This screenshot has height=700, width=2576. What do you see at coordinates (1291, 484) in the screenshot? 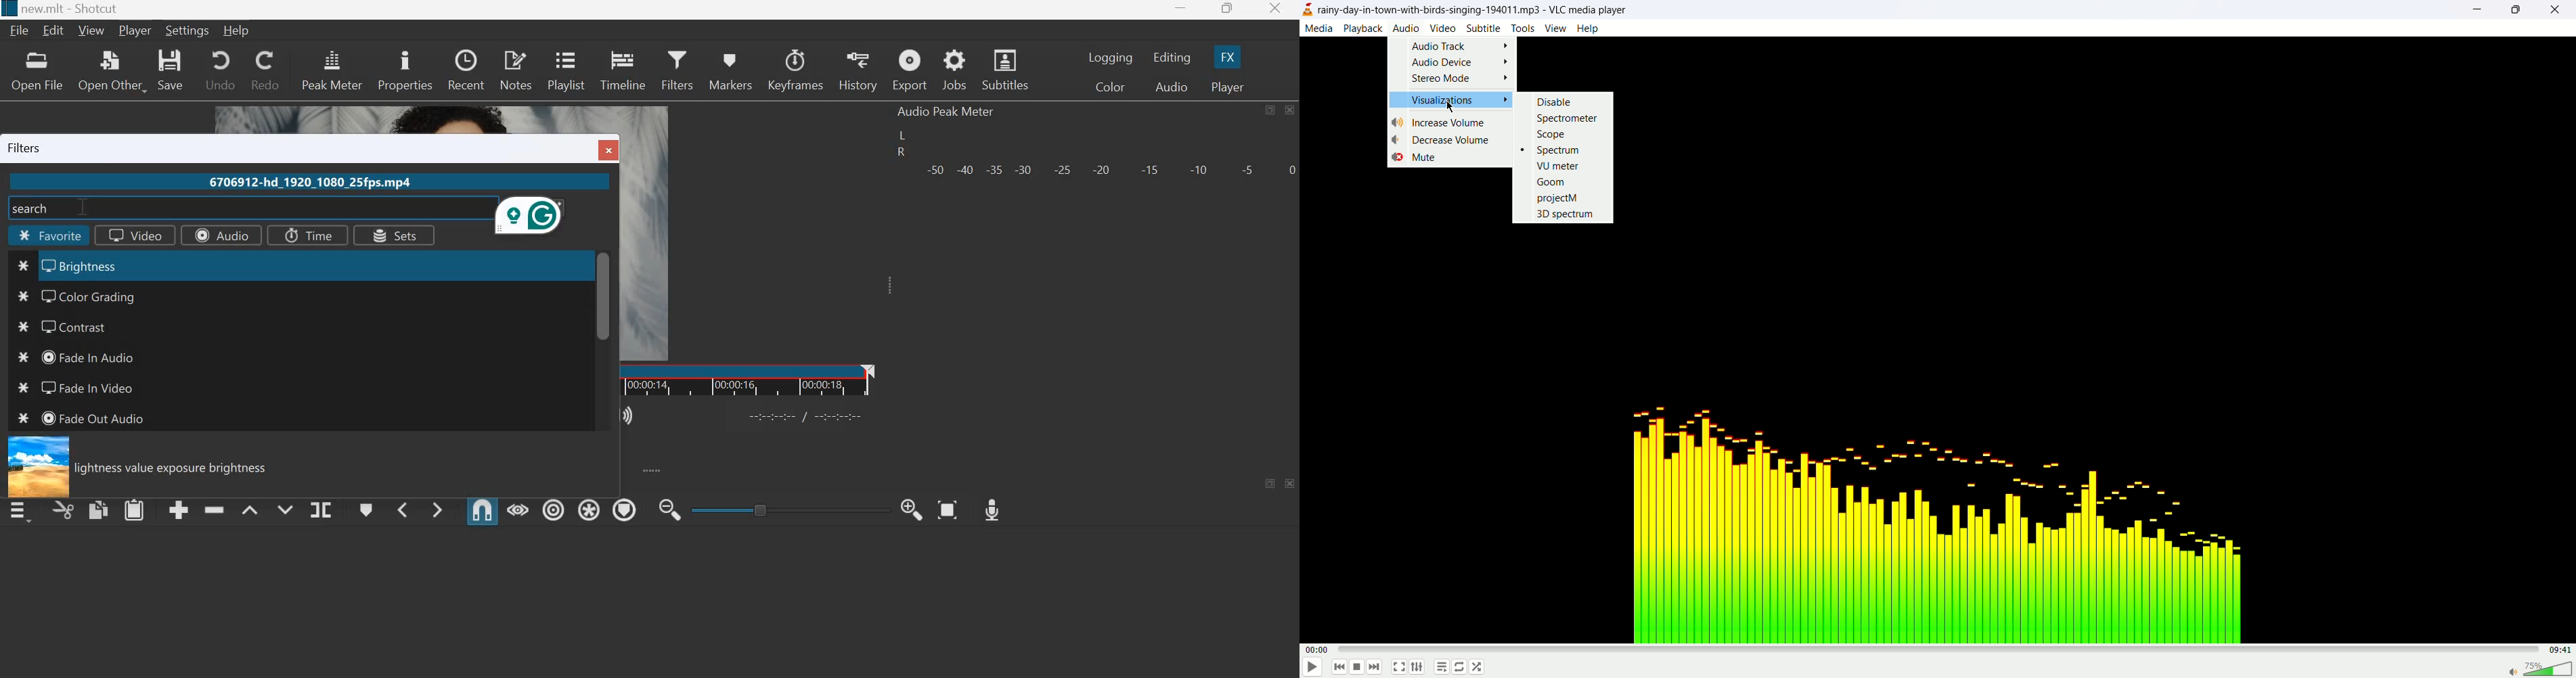
I see `close` at bounding box center [1291, 484].